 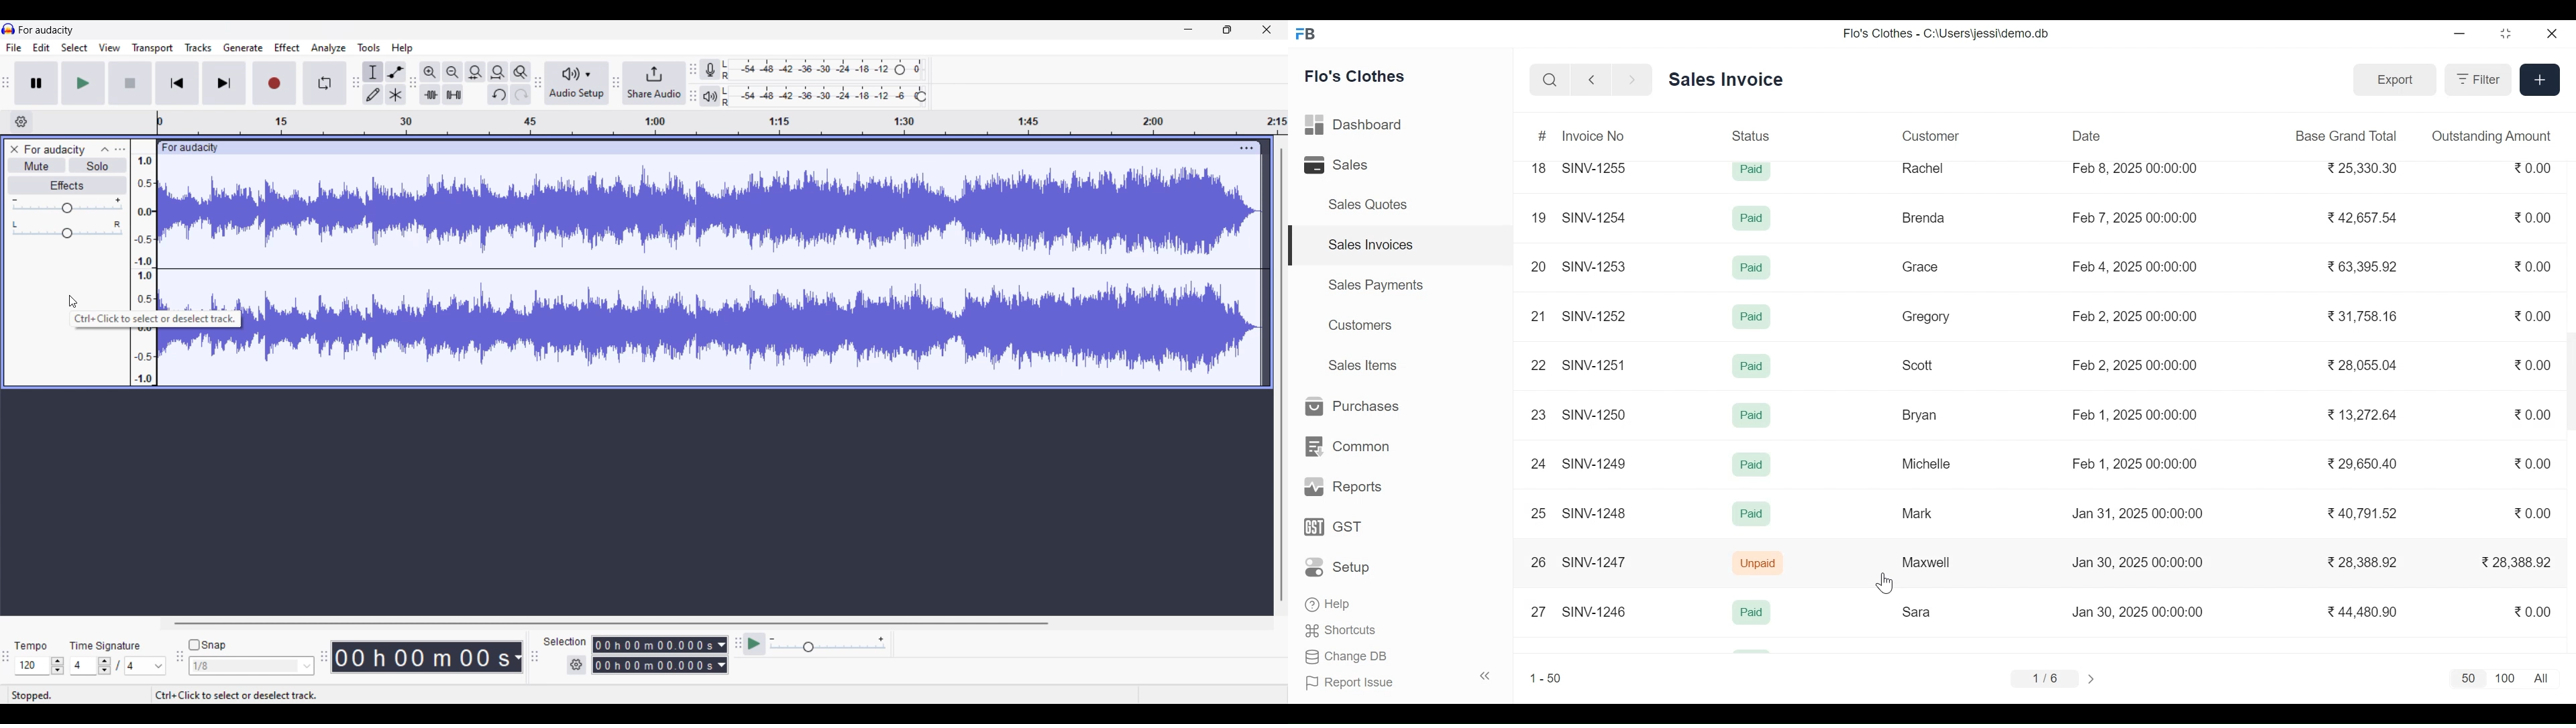 I want to click on 13,272.64, so click(x=2363, y=414).